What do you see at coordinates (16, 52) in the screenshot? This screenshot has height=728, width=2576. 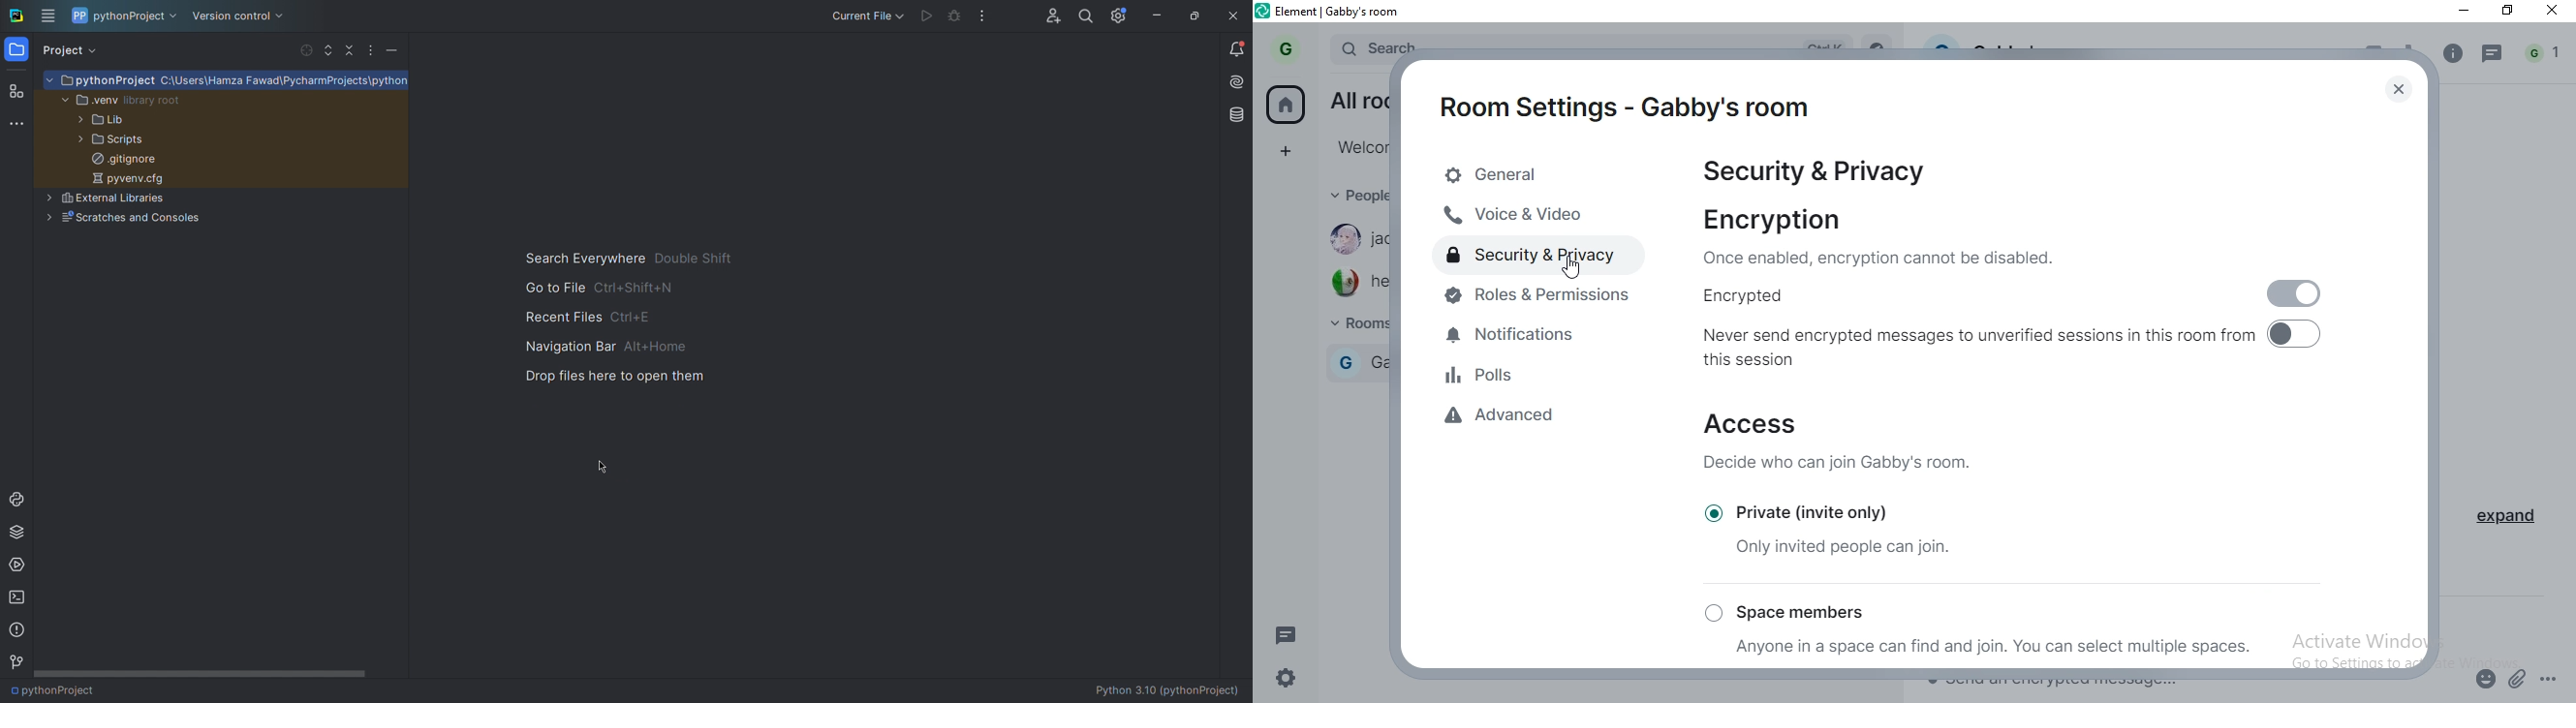 I see `Open folder` at bounding box center [16, 52].